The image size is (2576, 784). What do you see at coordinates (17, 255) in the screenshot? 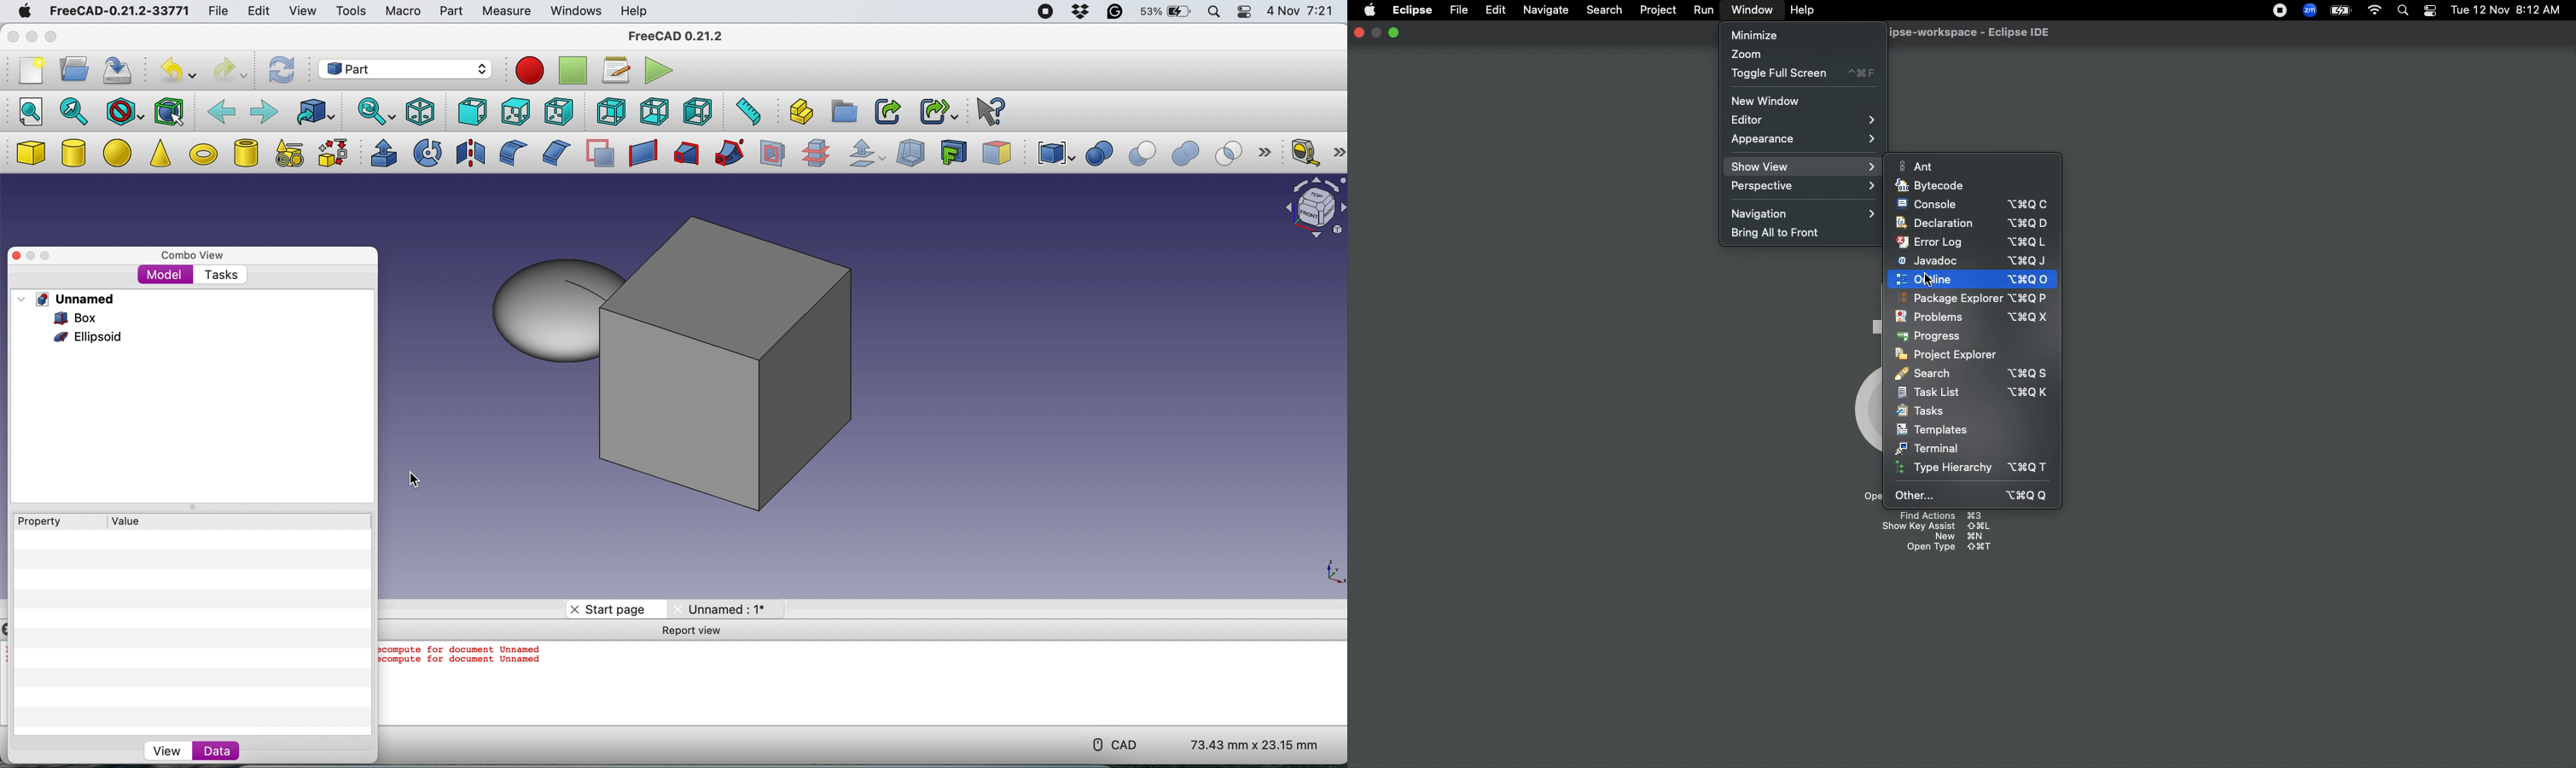
I see `close` at bounding box center [17, 255].